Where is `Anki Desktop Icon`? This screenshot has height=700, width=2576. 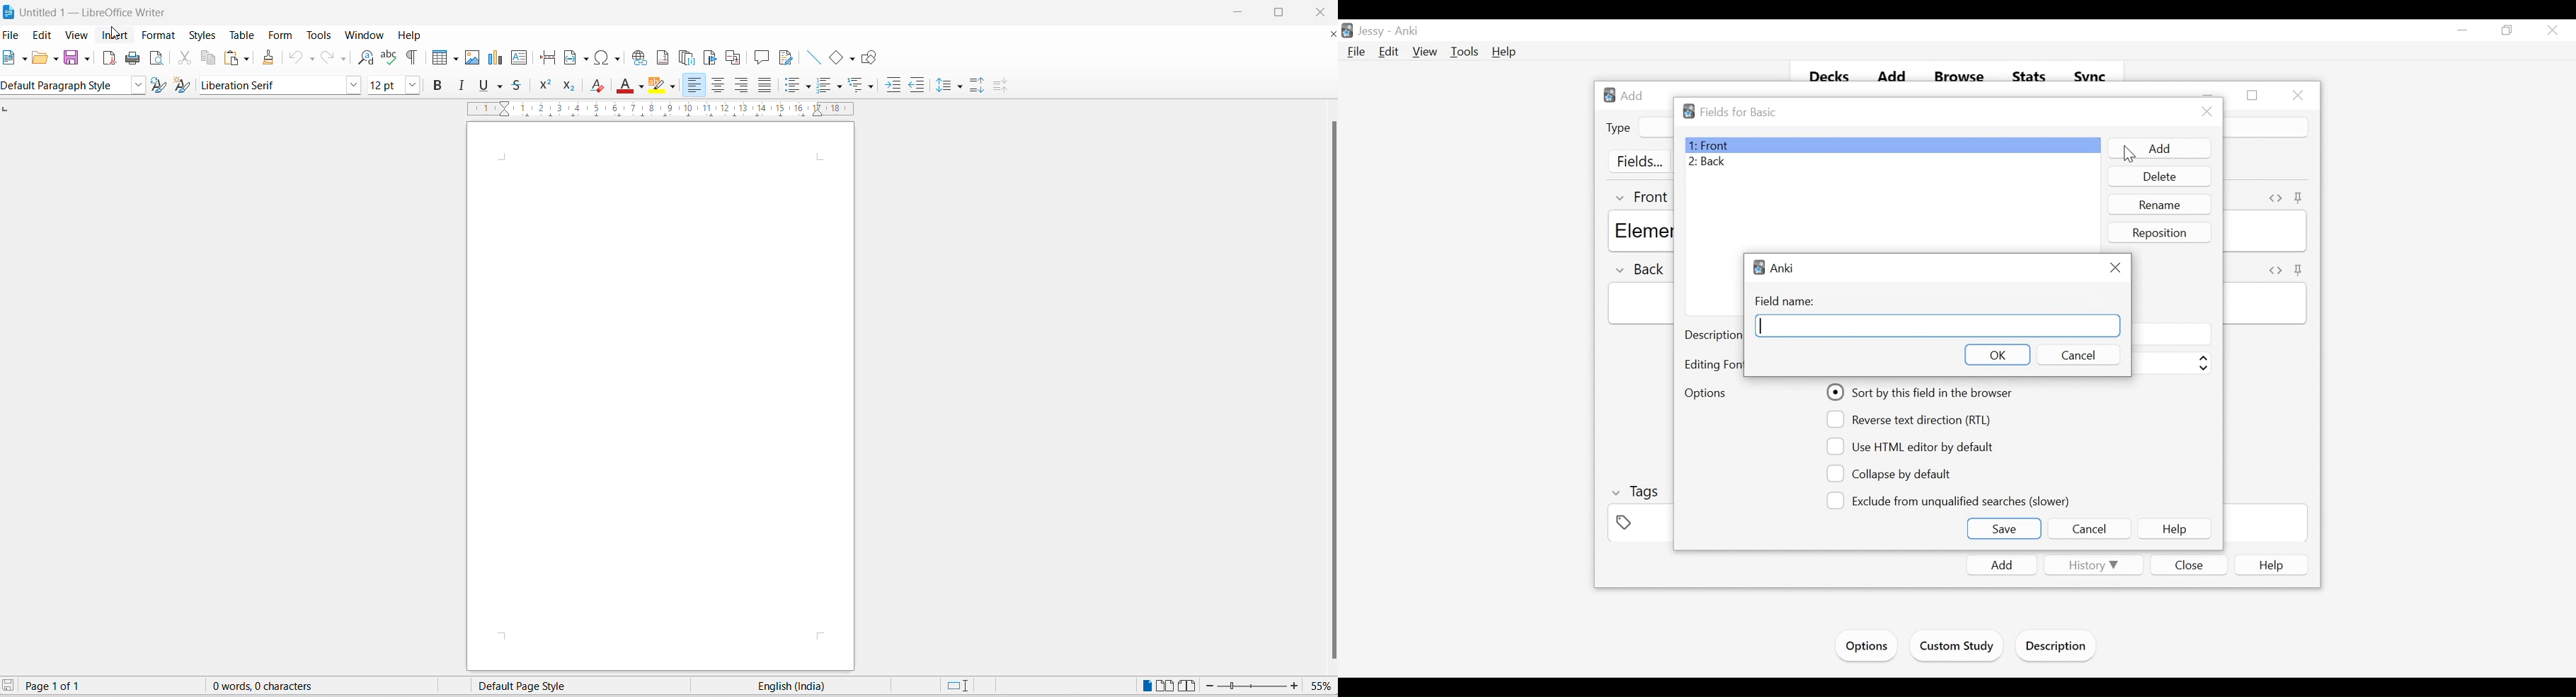
Anki Desktop Icon is located at coordinates (1347, 31).